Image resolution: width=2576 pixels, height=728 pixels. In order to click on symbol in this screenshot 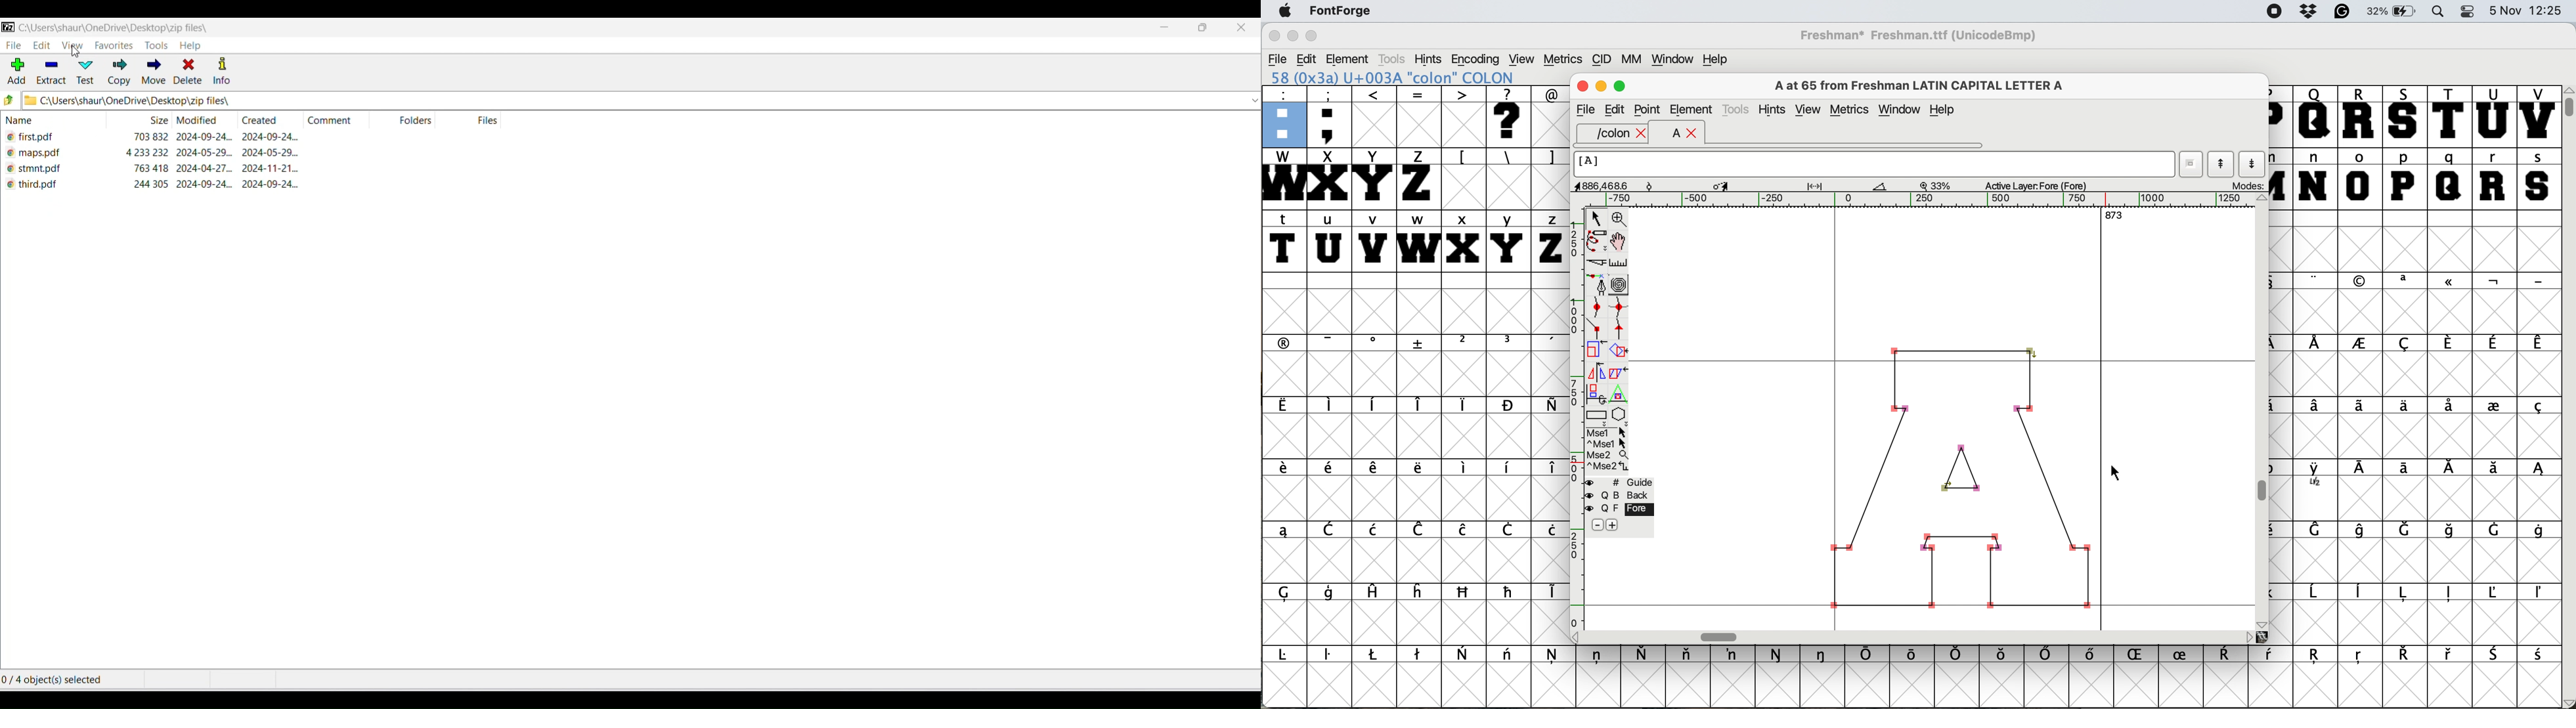, I will do `click(2450, 407)`.